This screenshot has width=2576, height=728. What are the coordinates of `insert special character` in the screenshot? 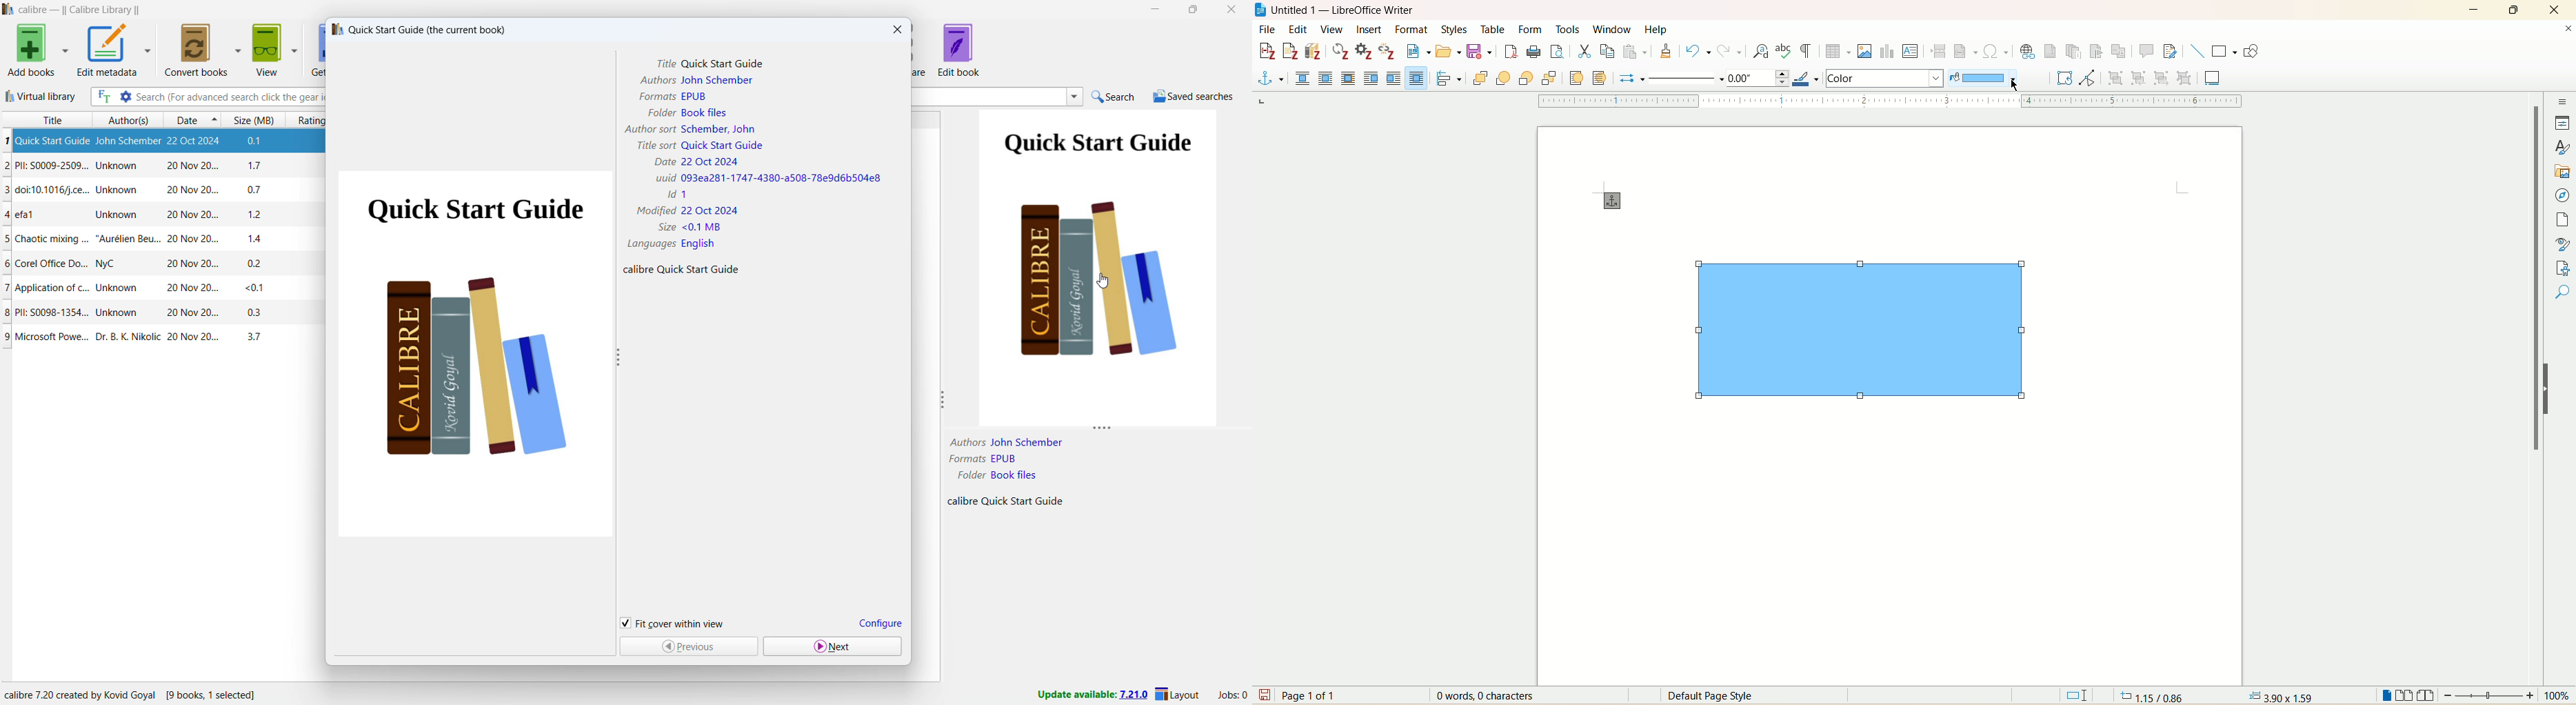 It's located at (1996, 51).